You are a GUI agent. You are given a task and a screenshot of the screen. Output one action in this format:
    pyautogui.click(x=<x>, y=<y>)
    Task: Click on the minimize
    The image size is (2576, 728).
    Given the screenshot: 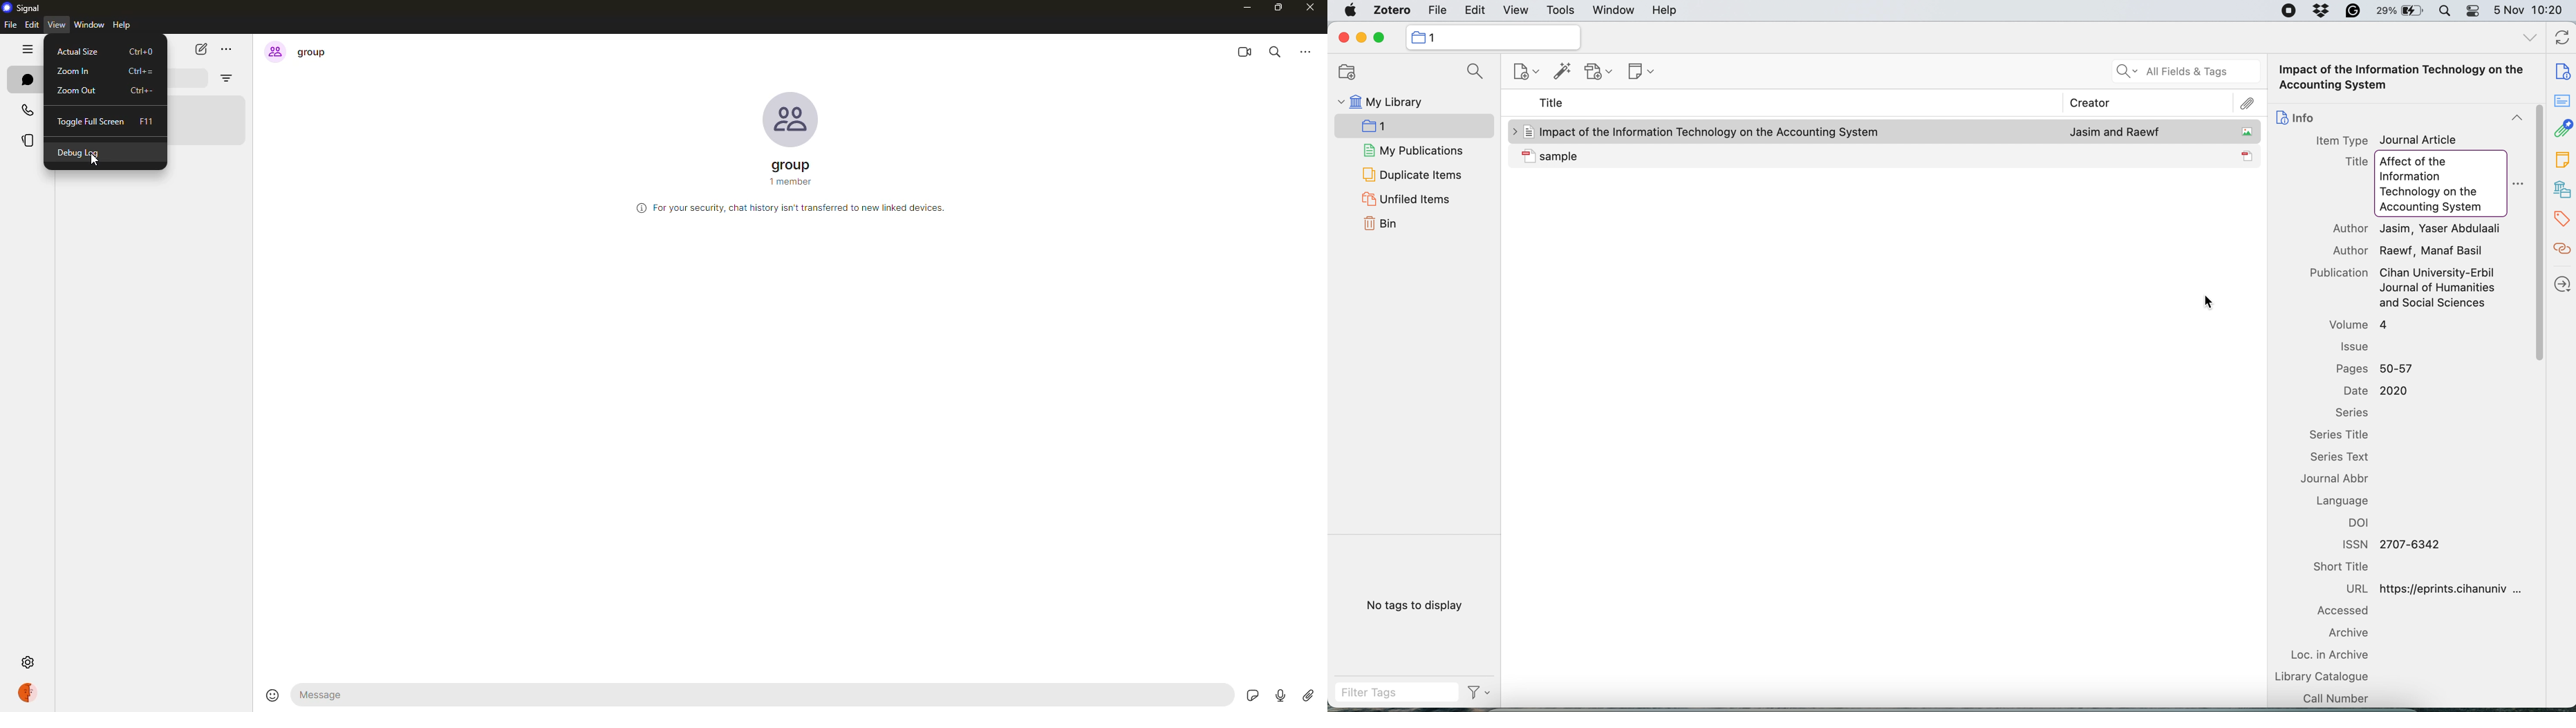 What is the action you would take?
    pyautogui.click(x=1245, y=8)
    